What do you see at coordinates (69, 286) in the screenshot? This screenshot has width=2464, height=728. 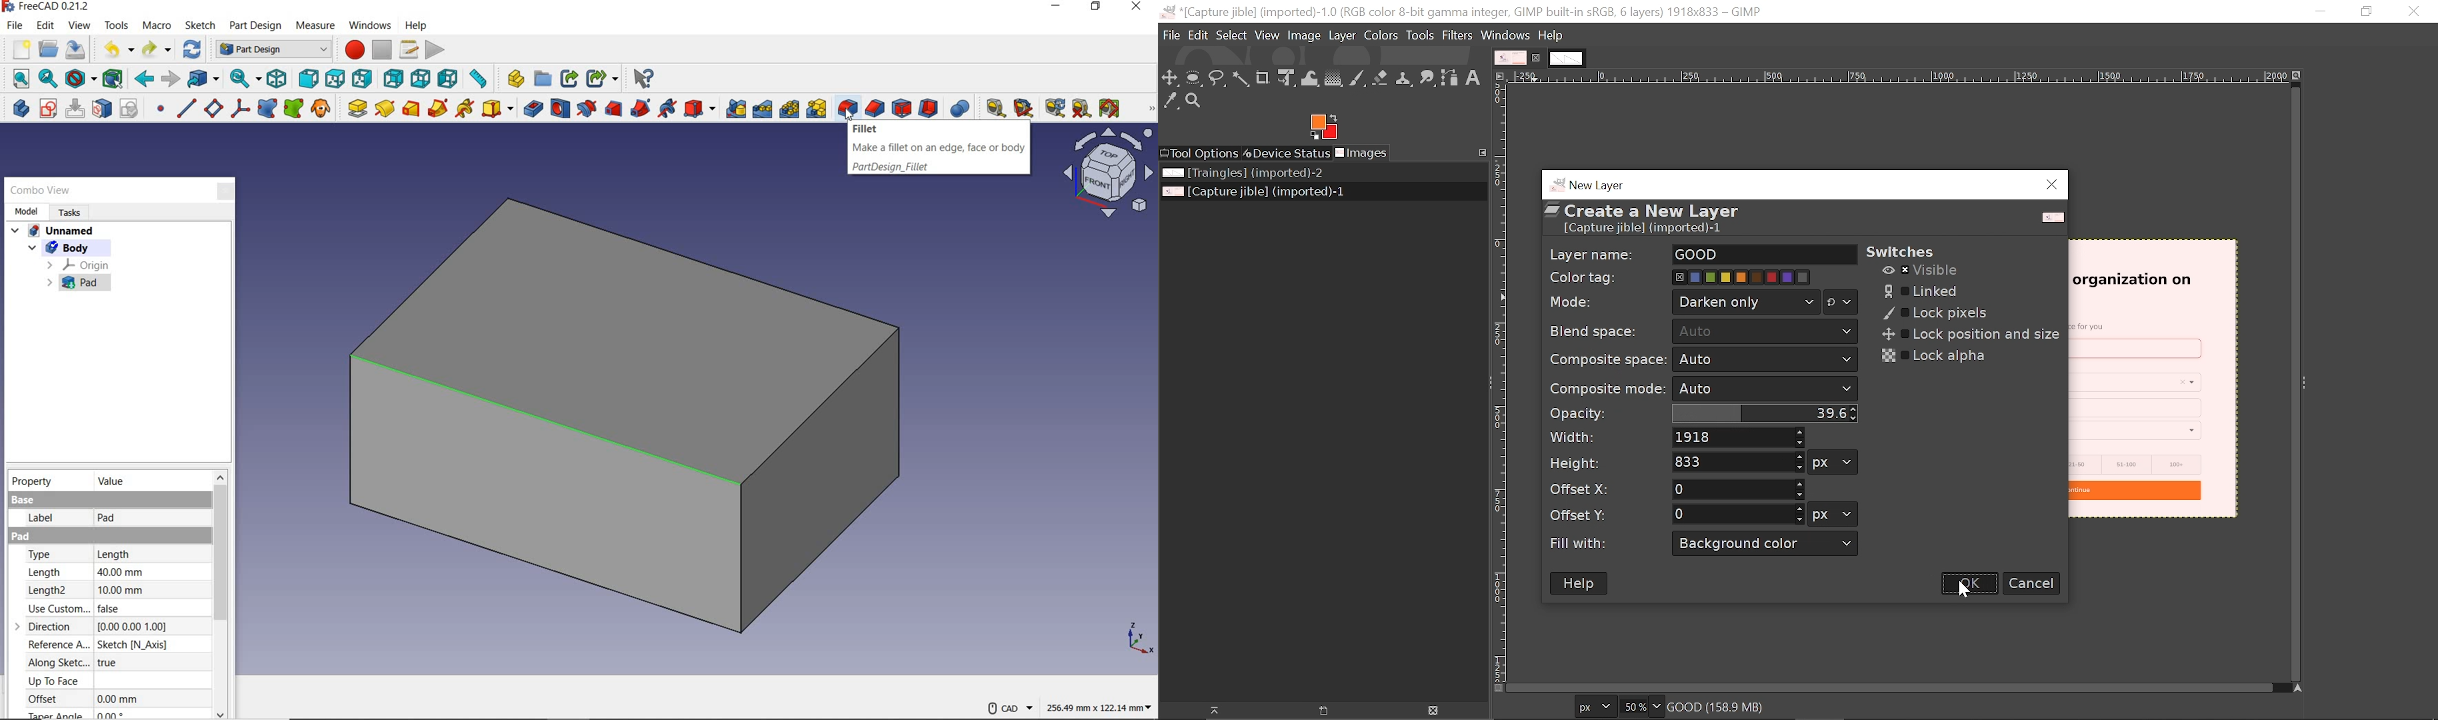 I see `pad` at bounding box center [69, 286].